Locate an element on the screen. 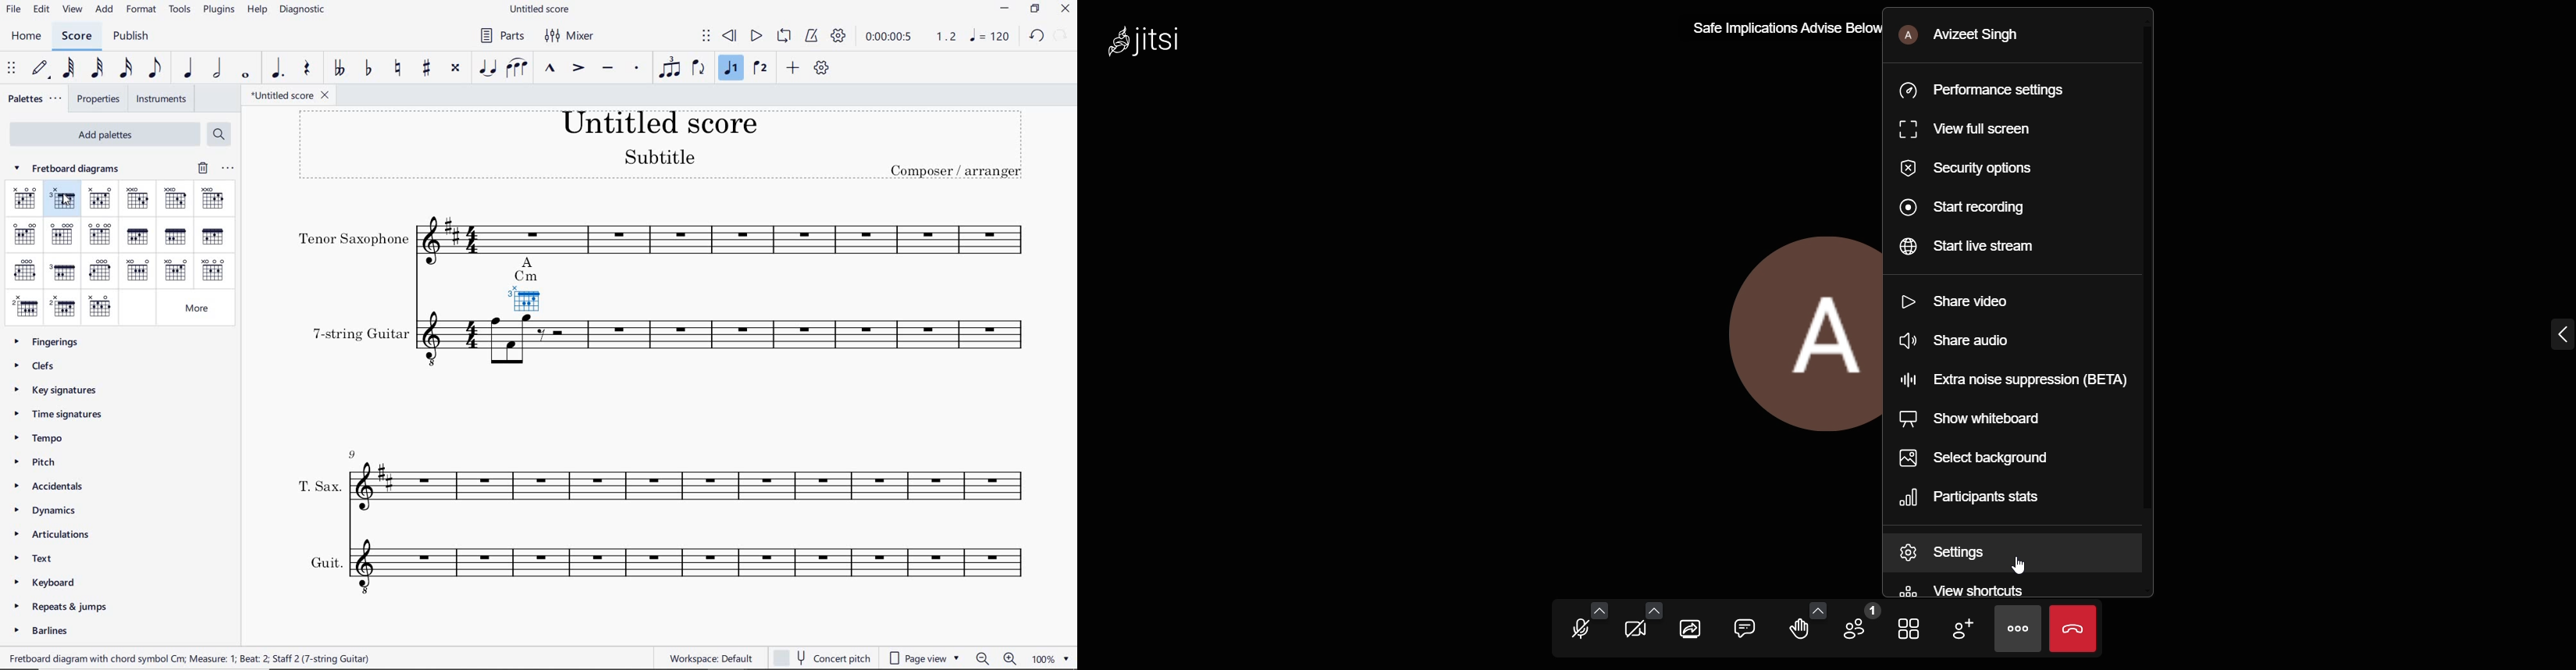 This screenshot has height=672, width=2576. FILE NAME is located at coordinates (289, 96).